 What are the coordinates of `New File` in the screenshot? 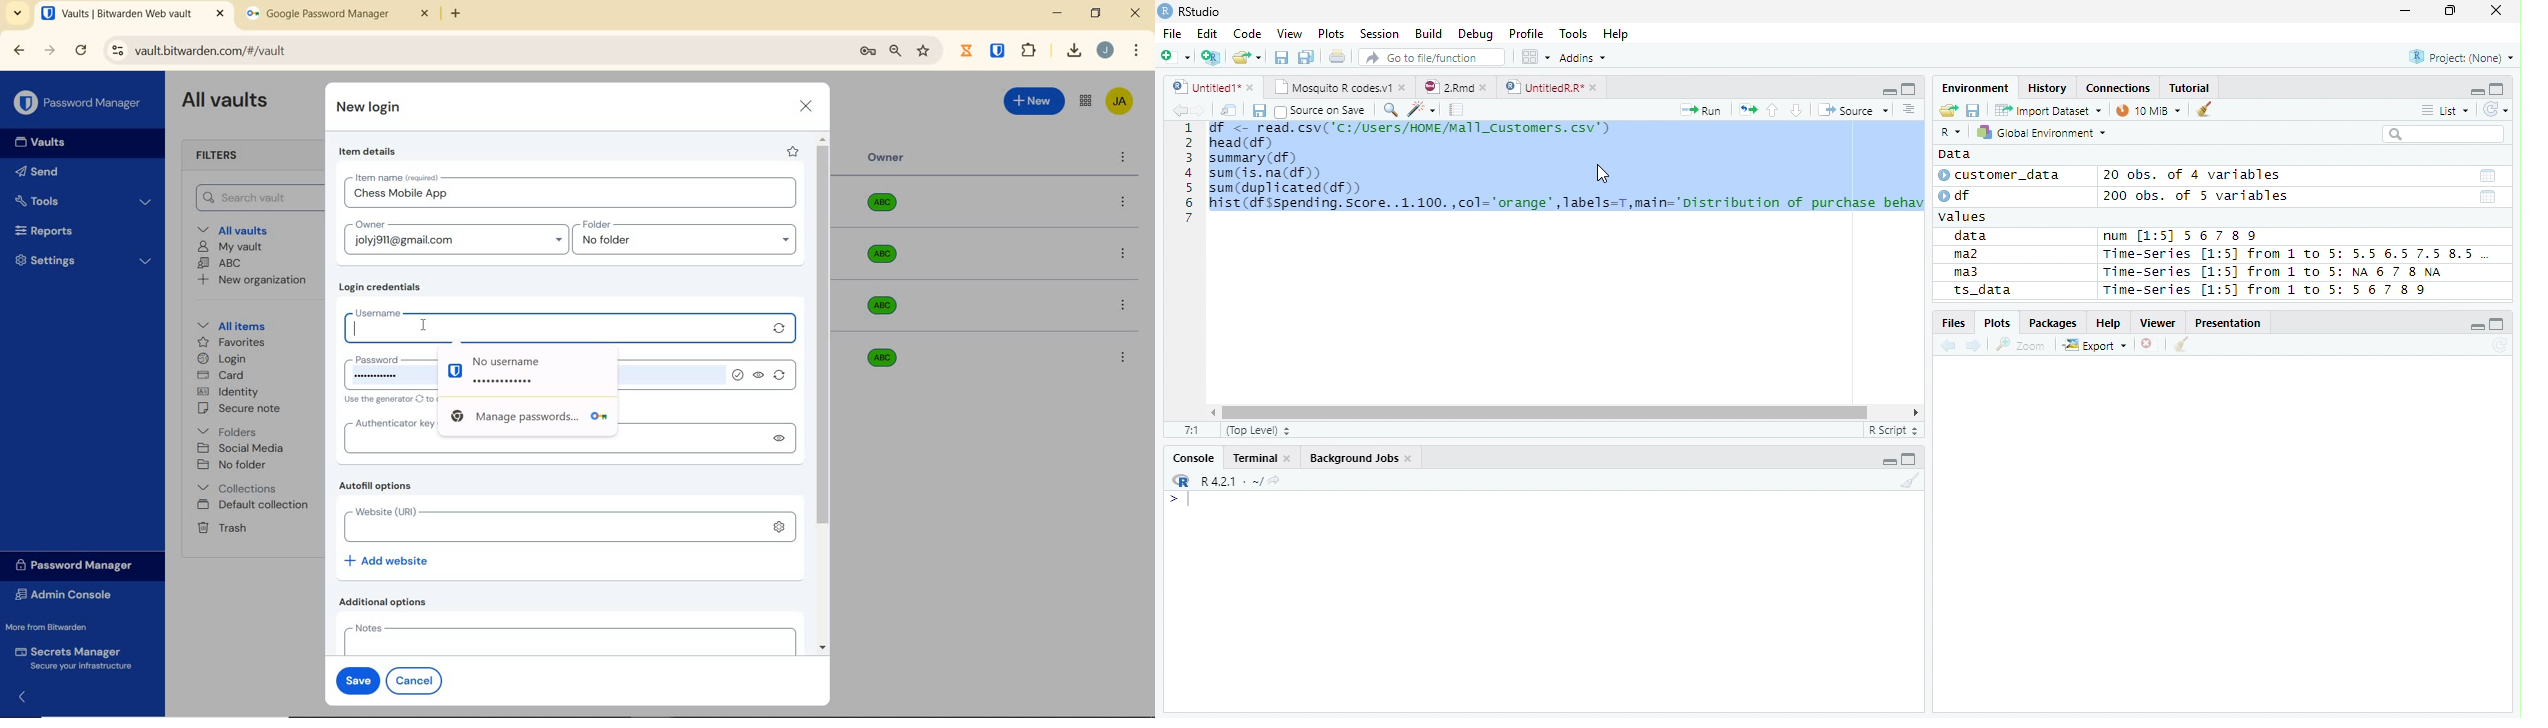 It's located at (1176, 56).